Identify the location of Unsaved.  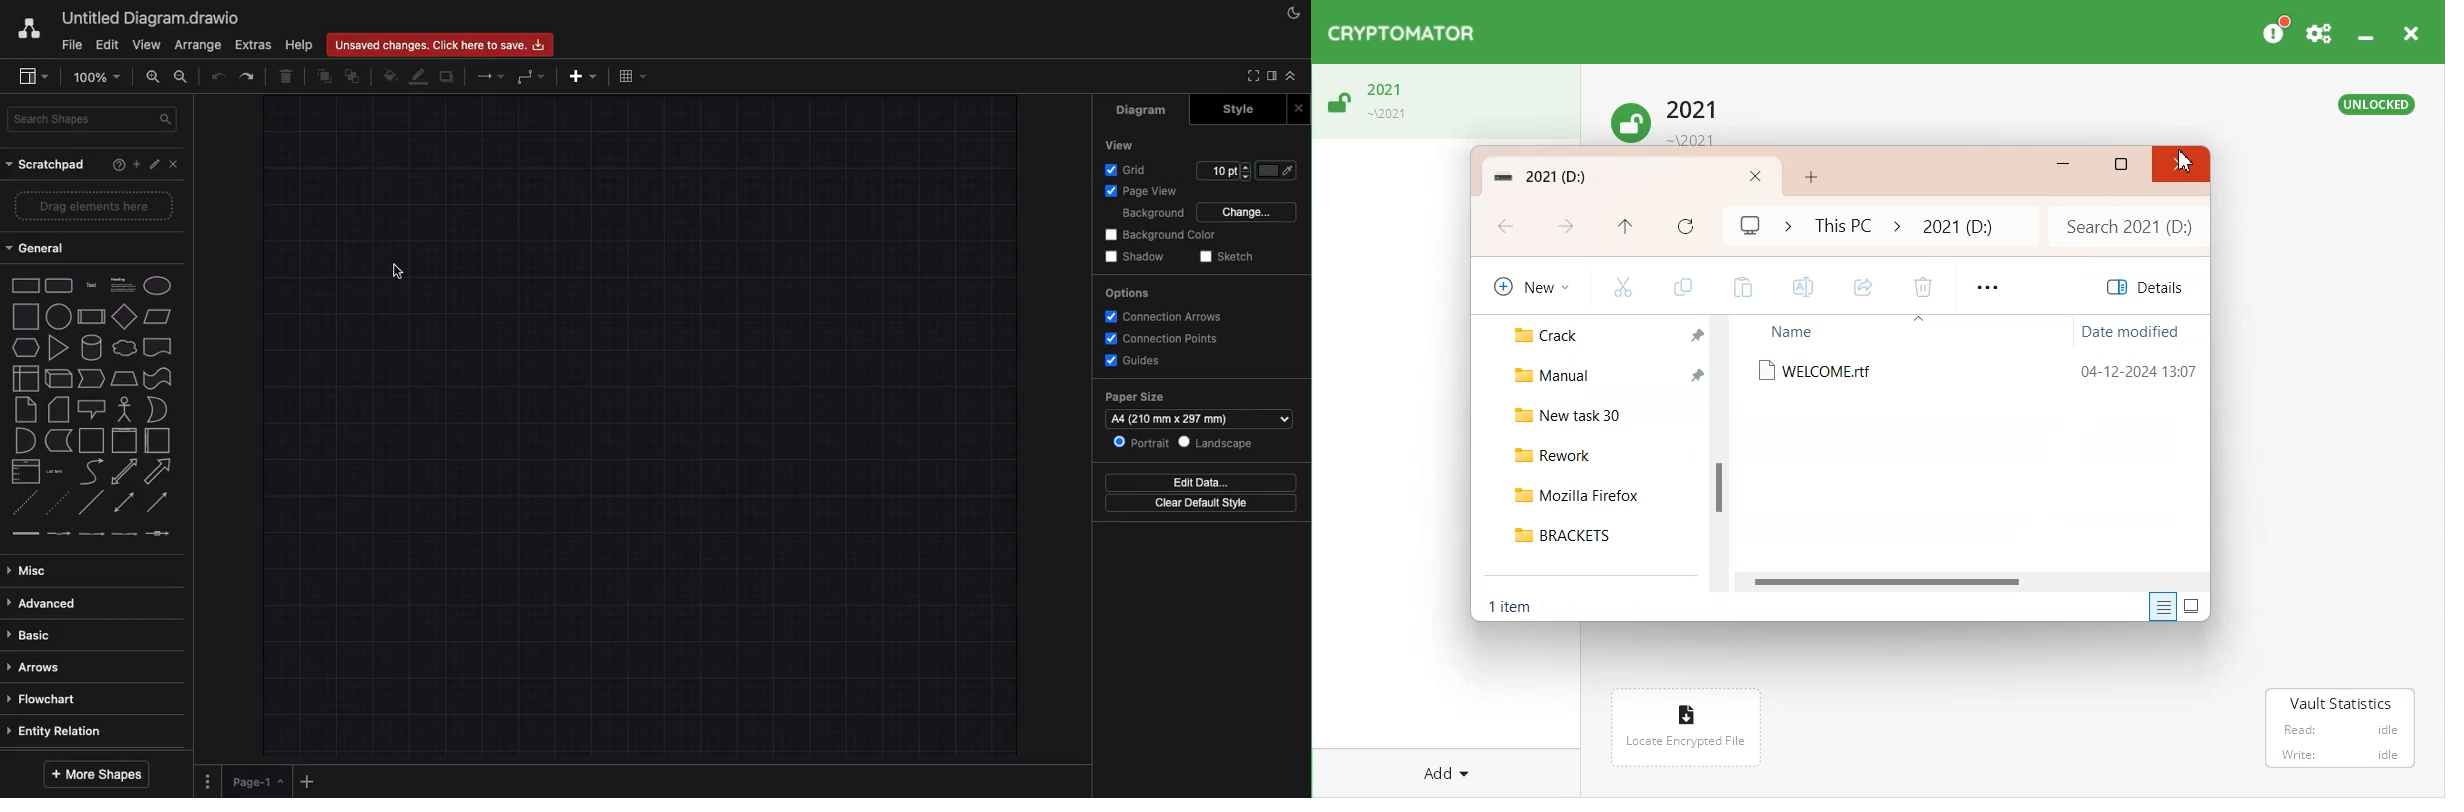
(440, 46).